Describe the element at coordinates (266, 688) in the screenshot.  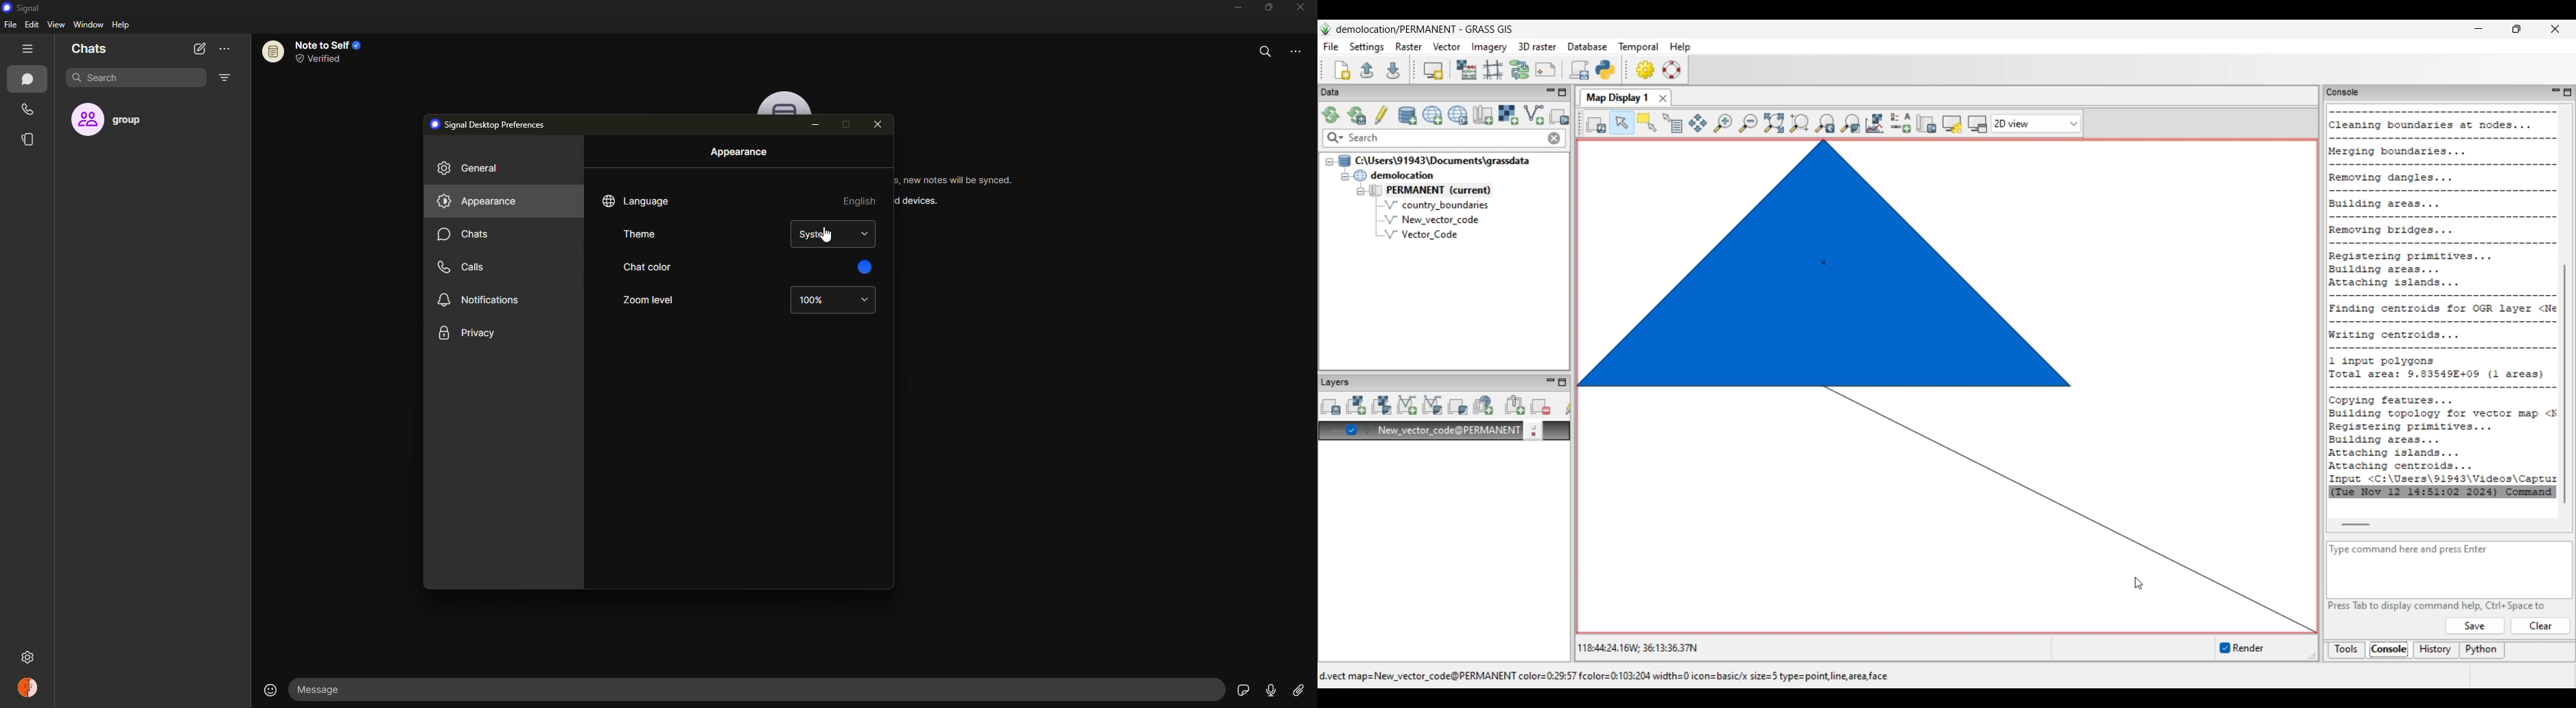
I see `emoji` at that location.